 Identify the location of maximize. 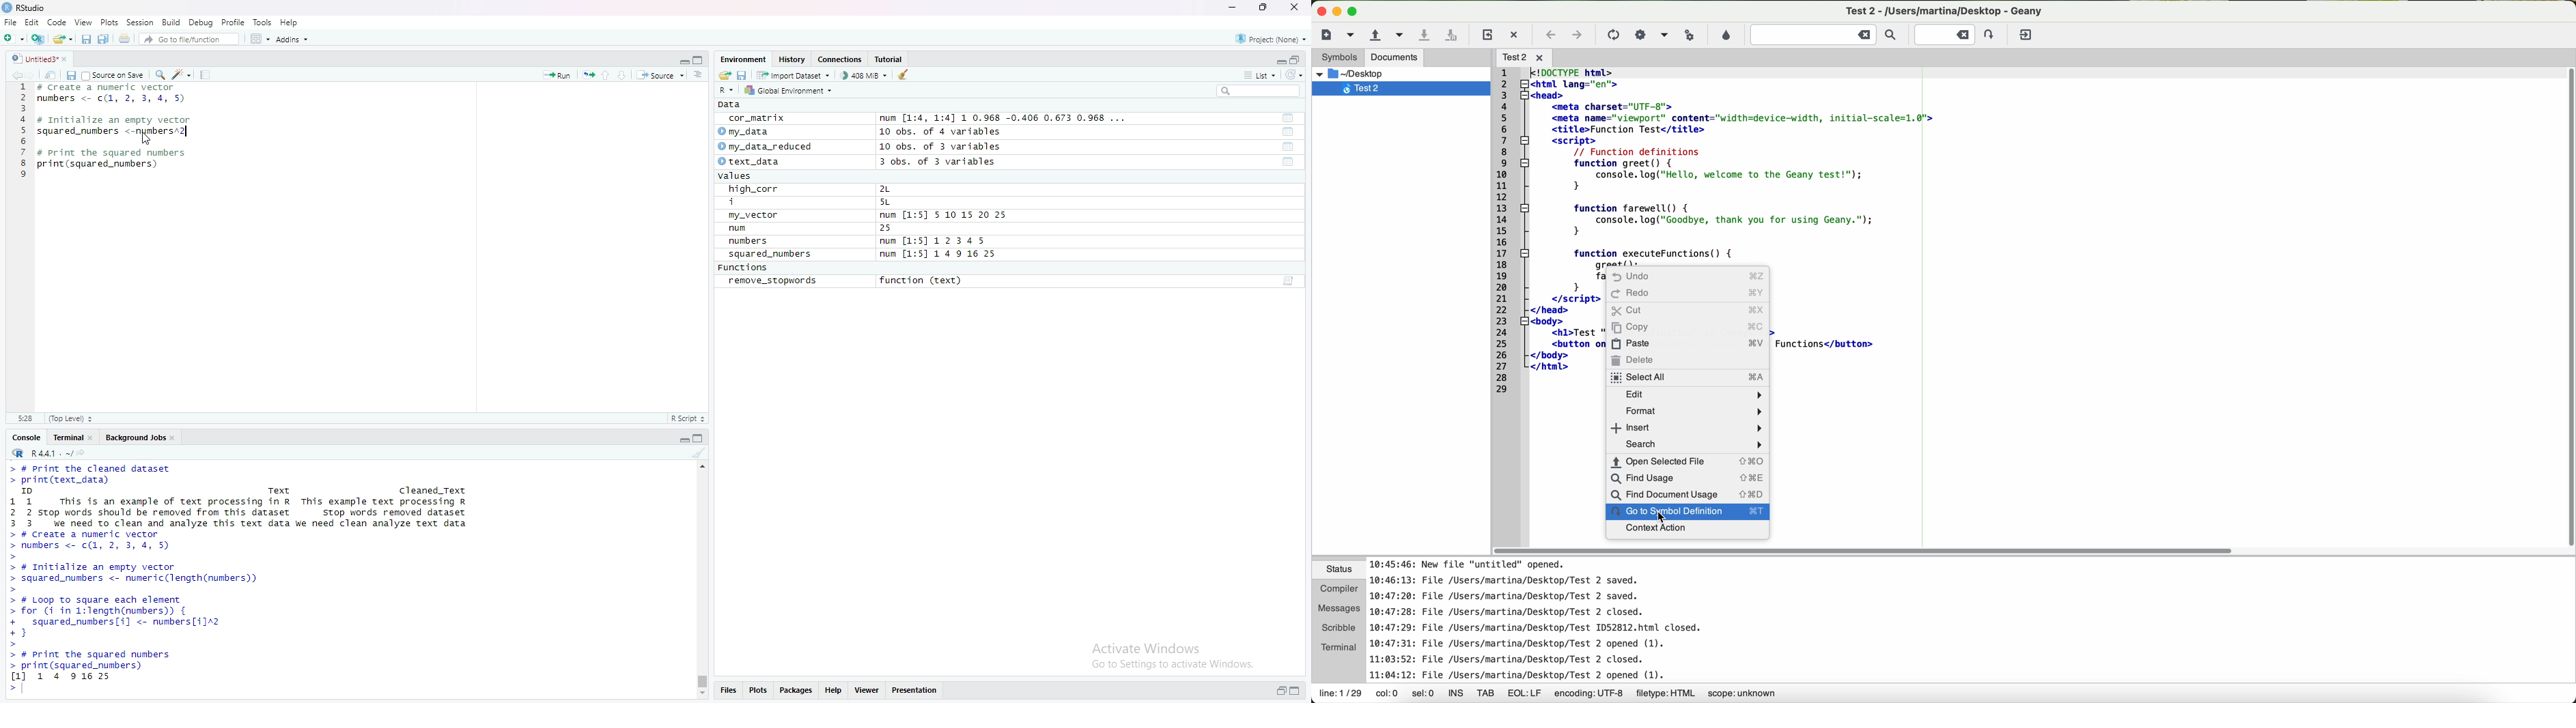
(1264, 8).